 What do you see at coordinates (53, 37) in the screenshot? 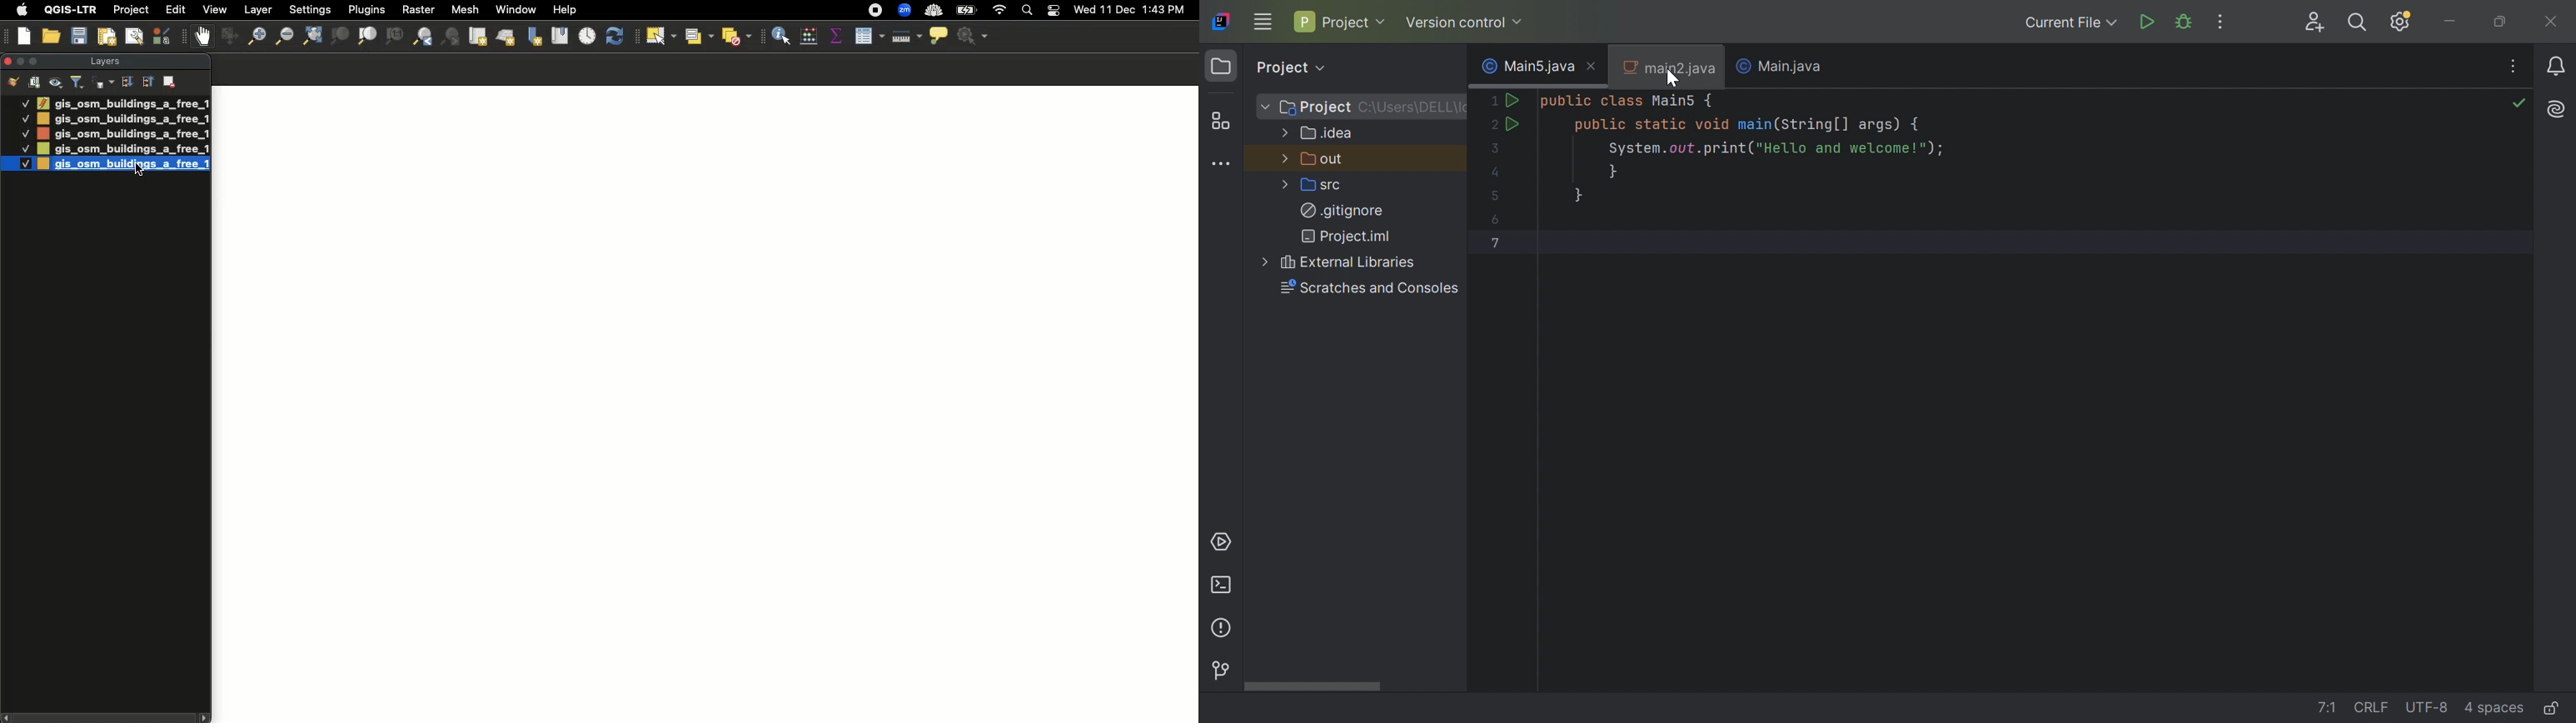
I see `Open` at bounding box center [53, 37].